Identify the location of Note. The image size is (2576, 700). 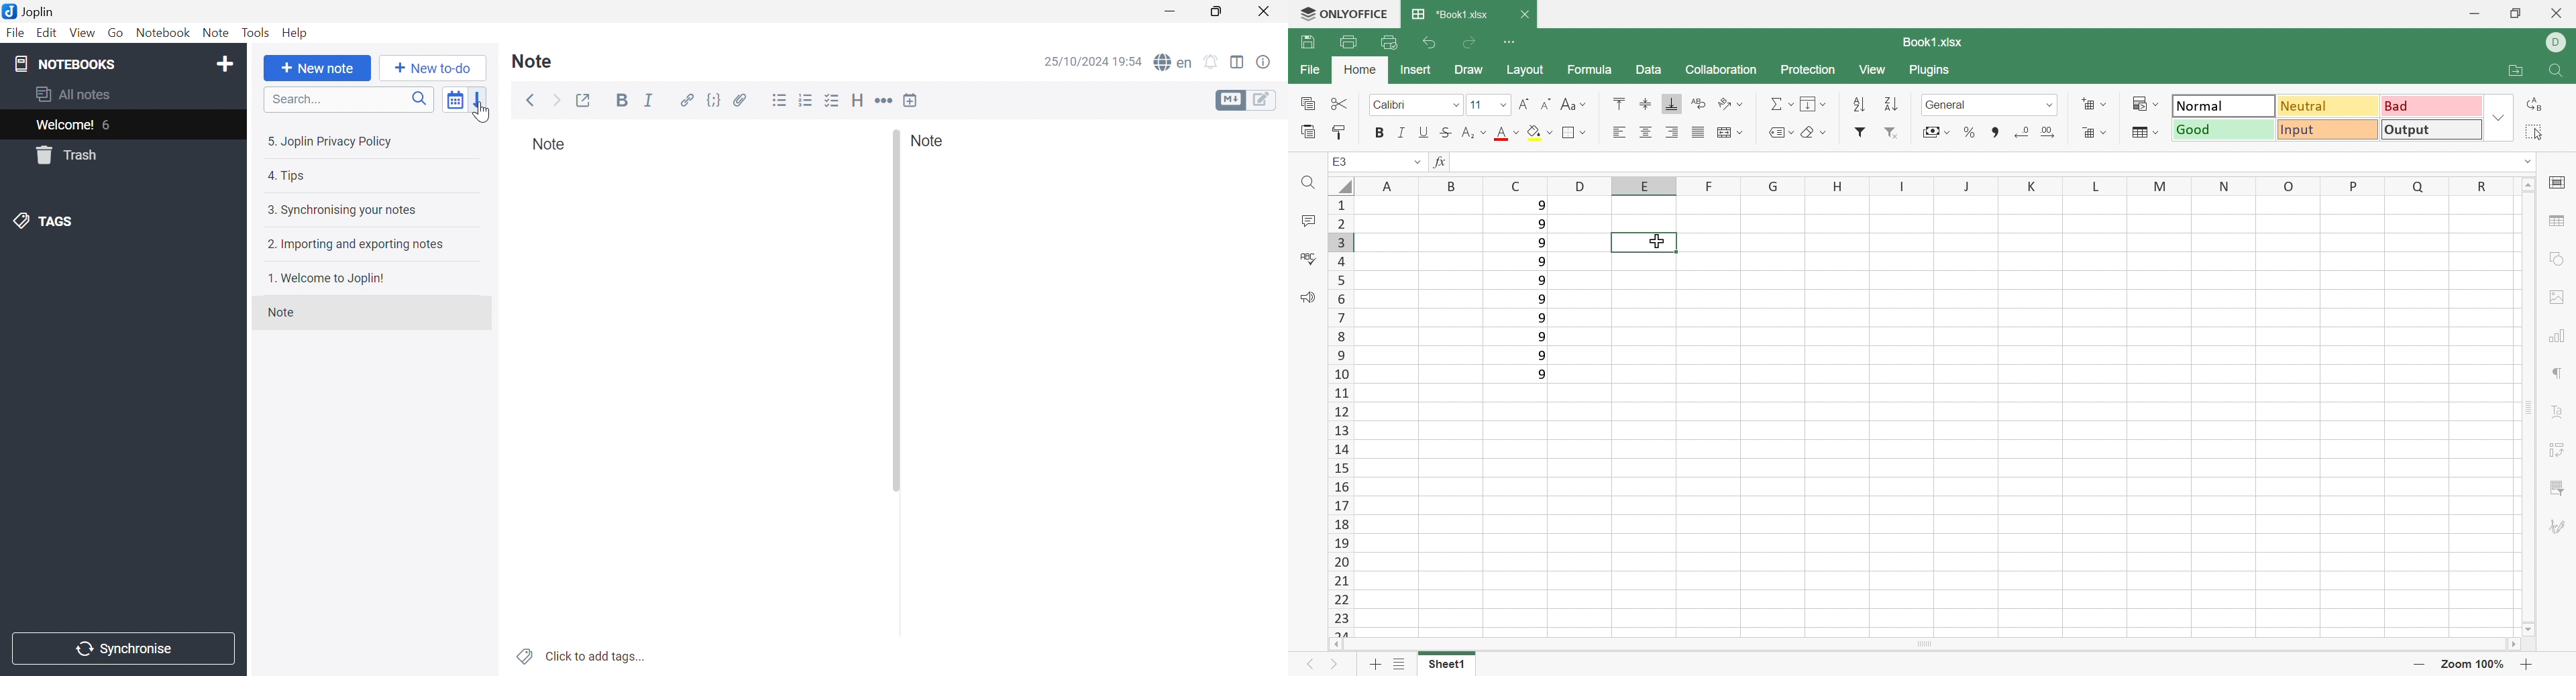
(217, 34).